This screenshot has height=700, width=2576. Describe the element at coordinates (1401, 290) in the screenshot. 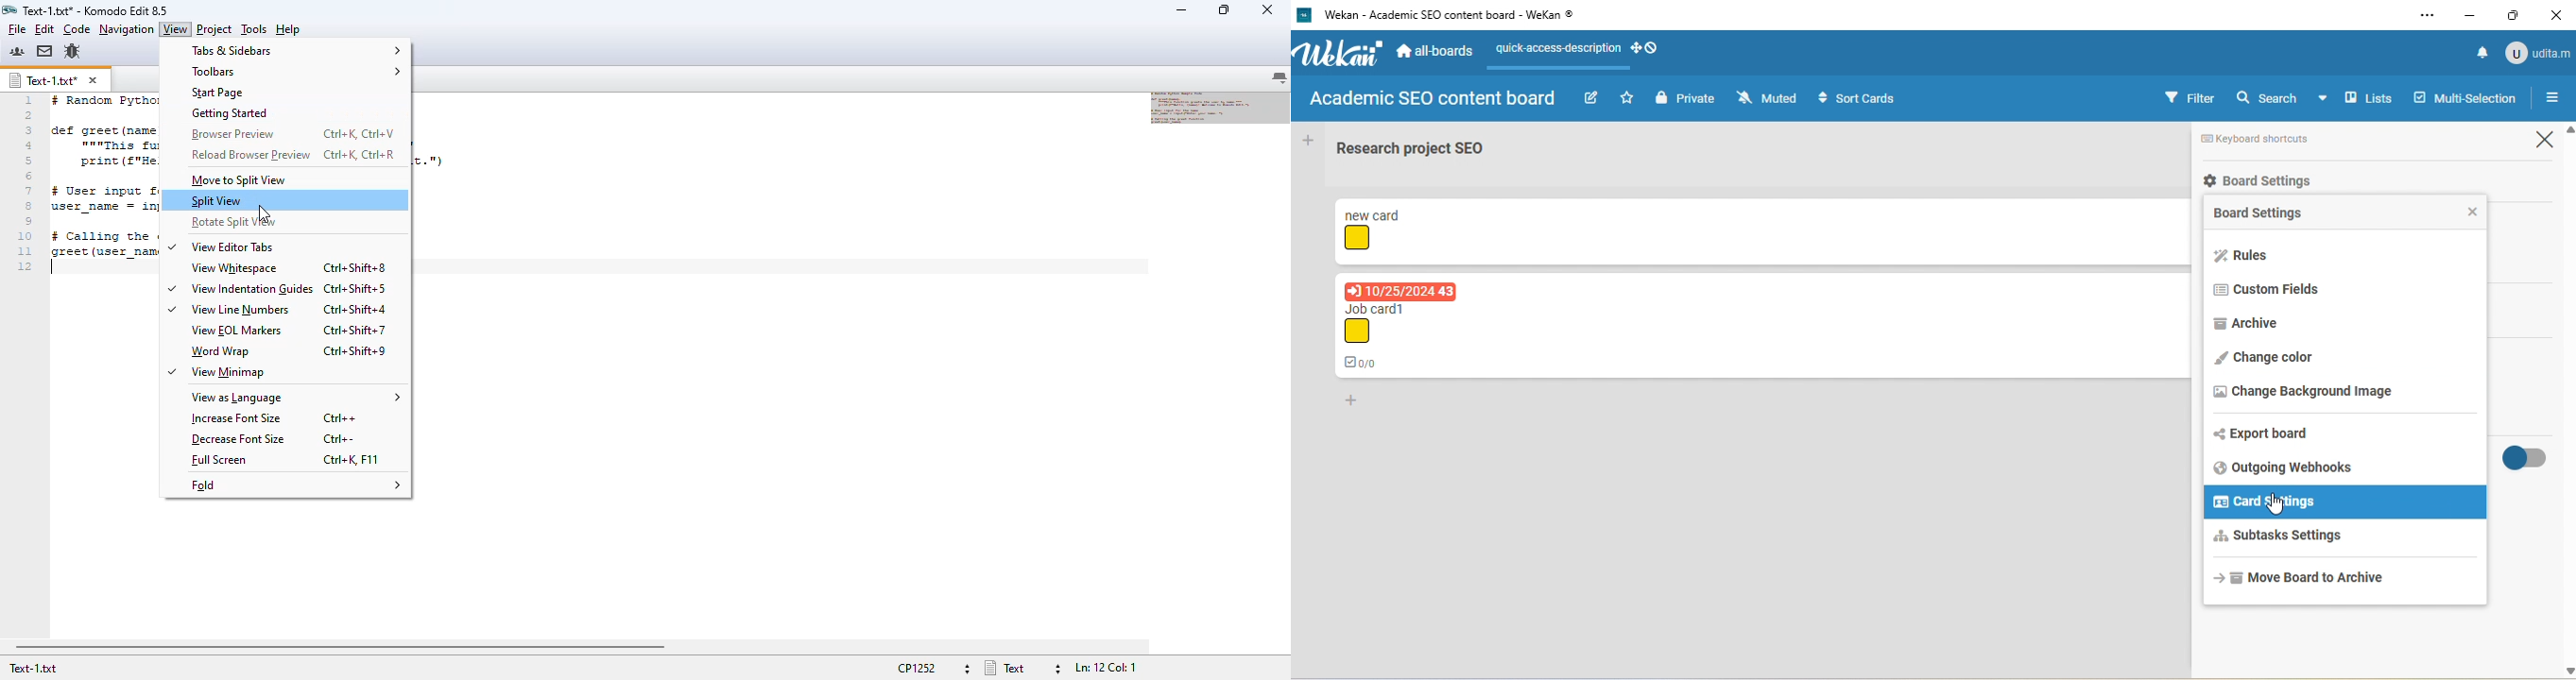

I see `due date` at that location.